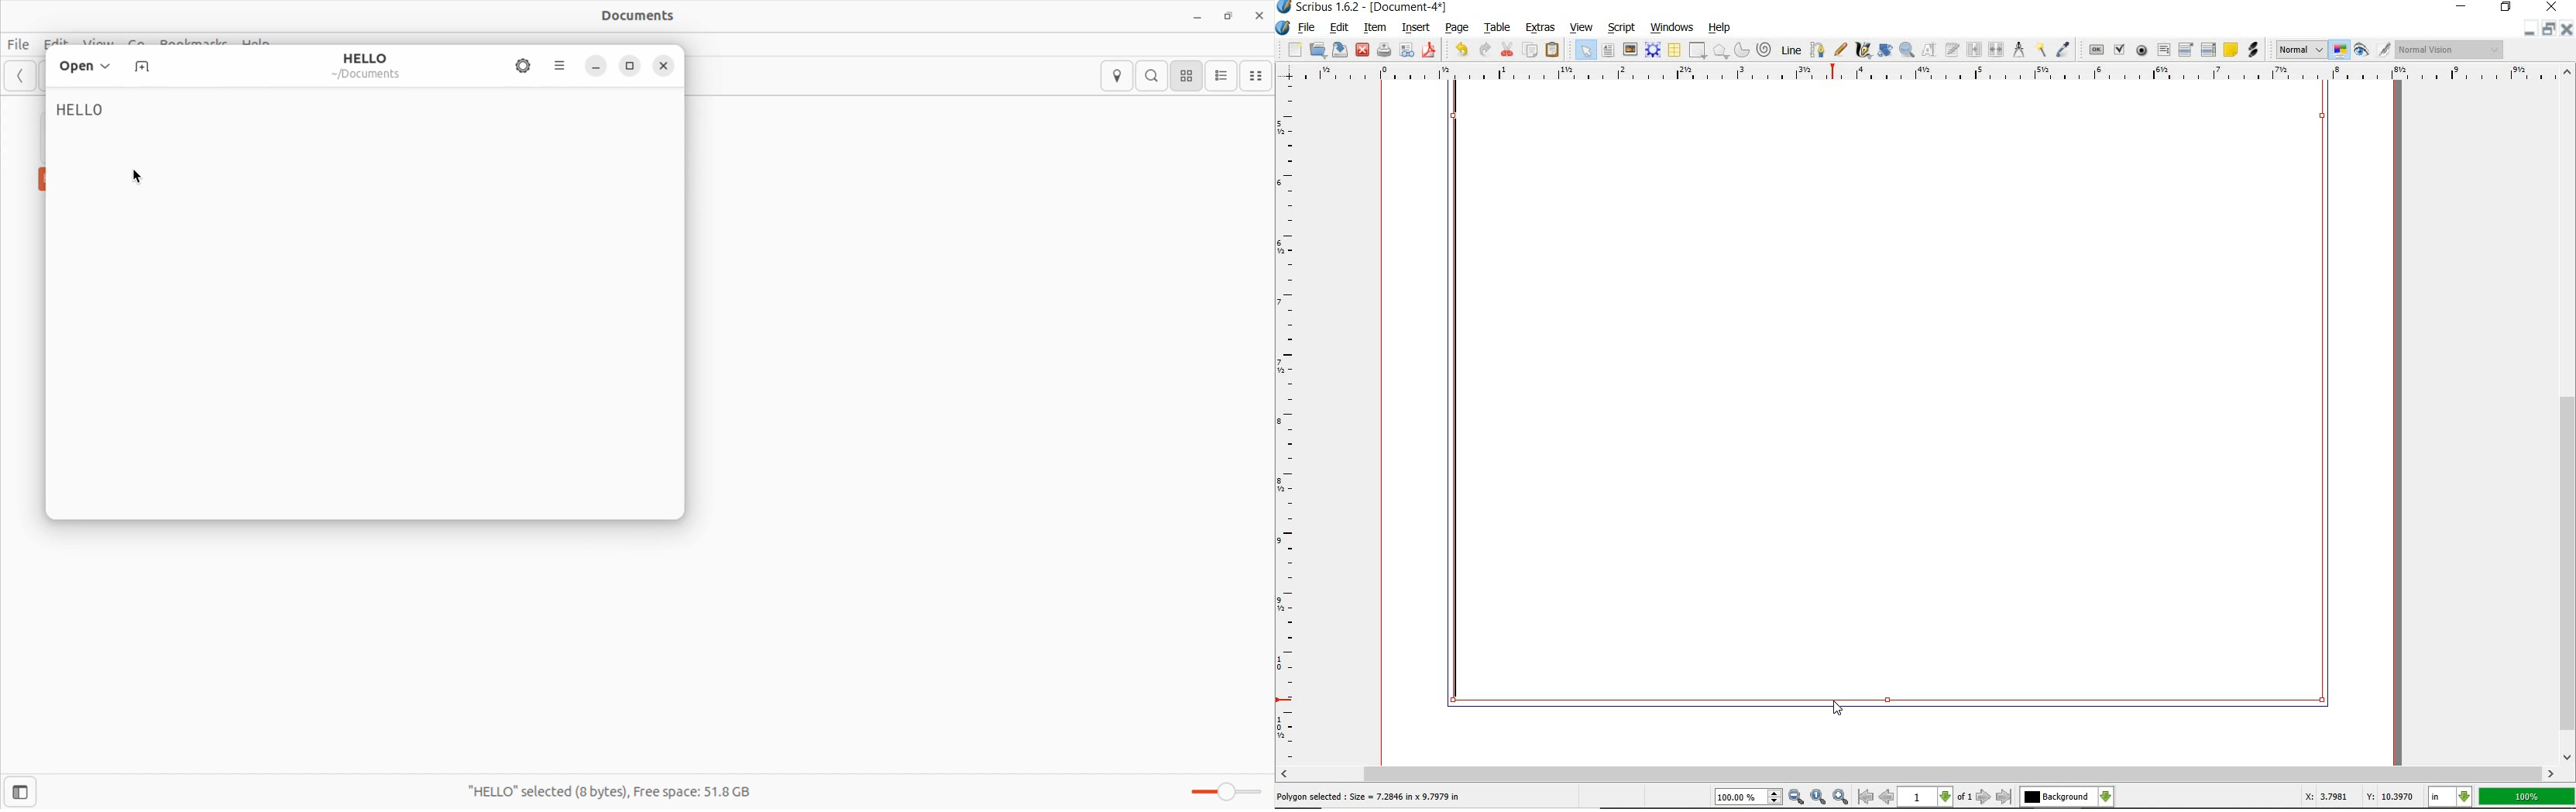 The image size is (2576, 812). I want to click on preview mode, so click(2372, 51).